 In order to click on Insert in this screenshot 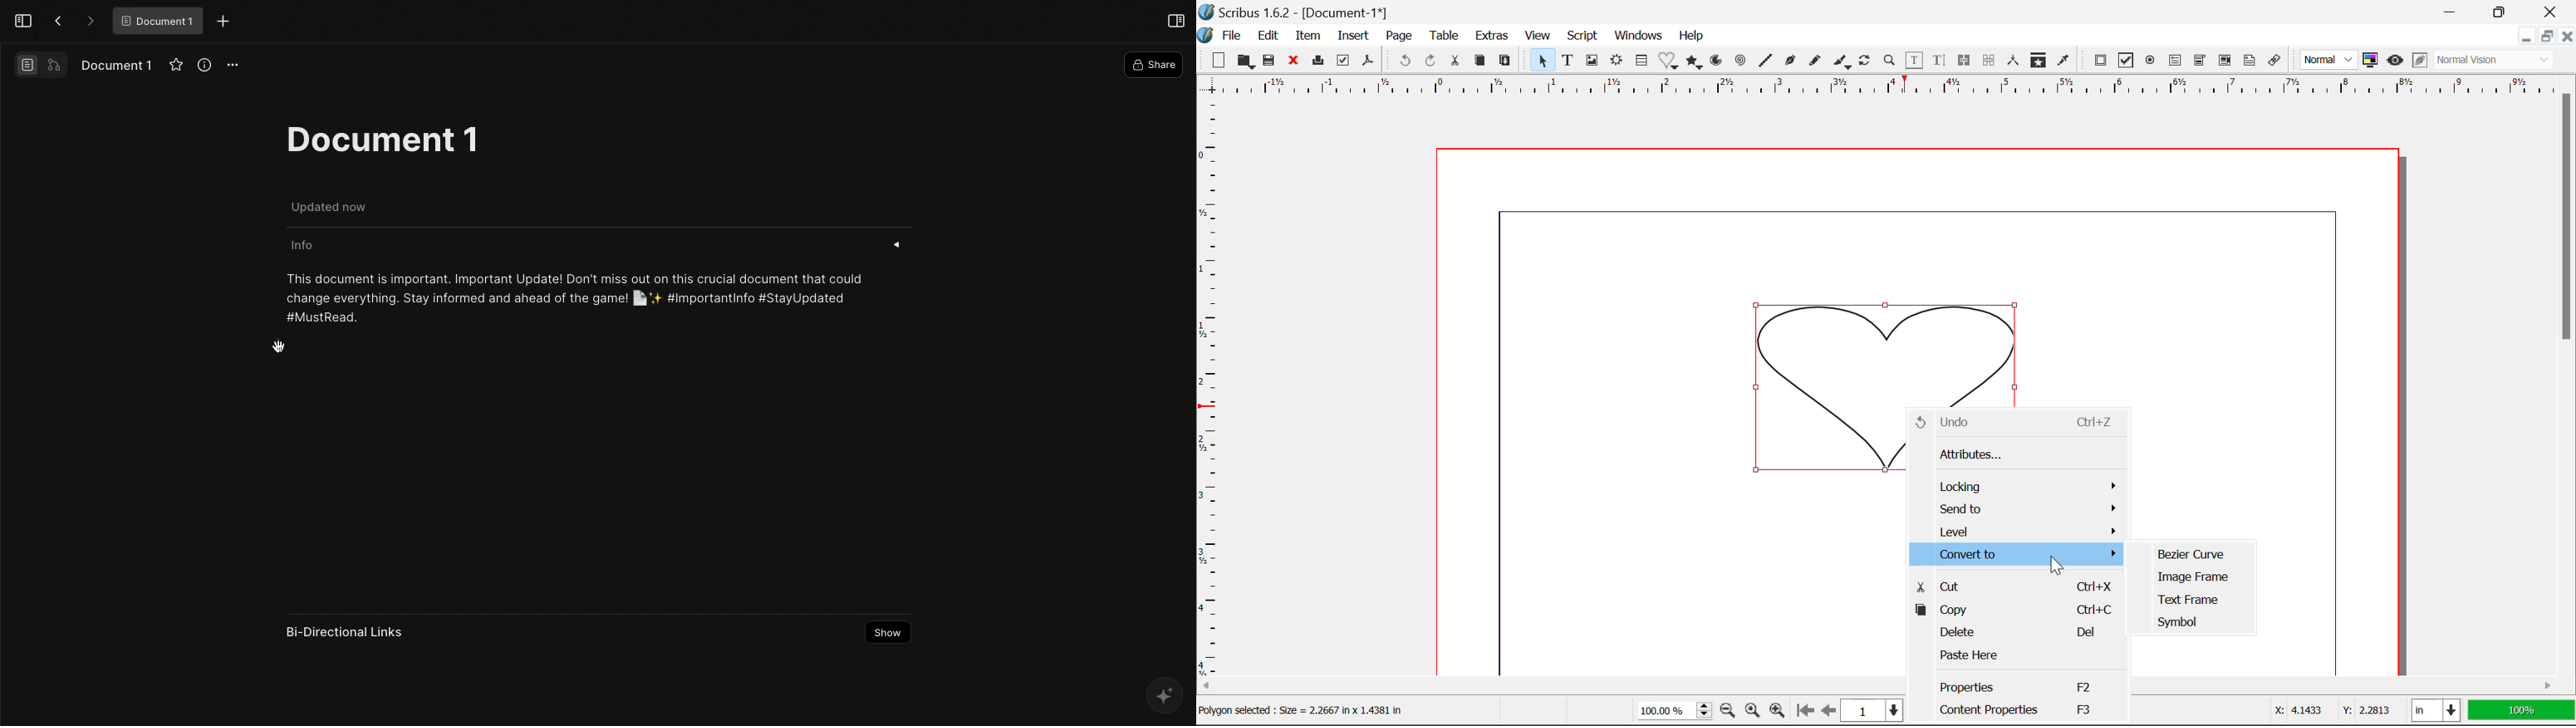, I will do `click(1351, 36)`.